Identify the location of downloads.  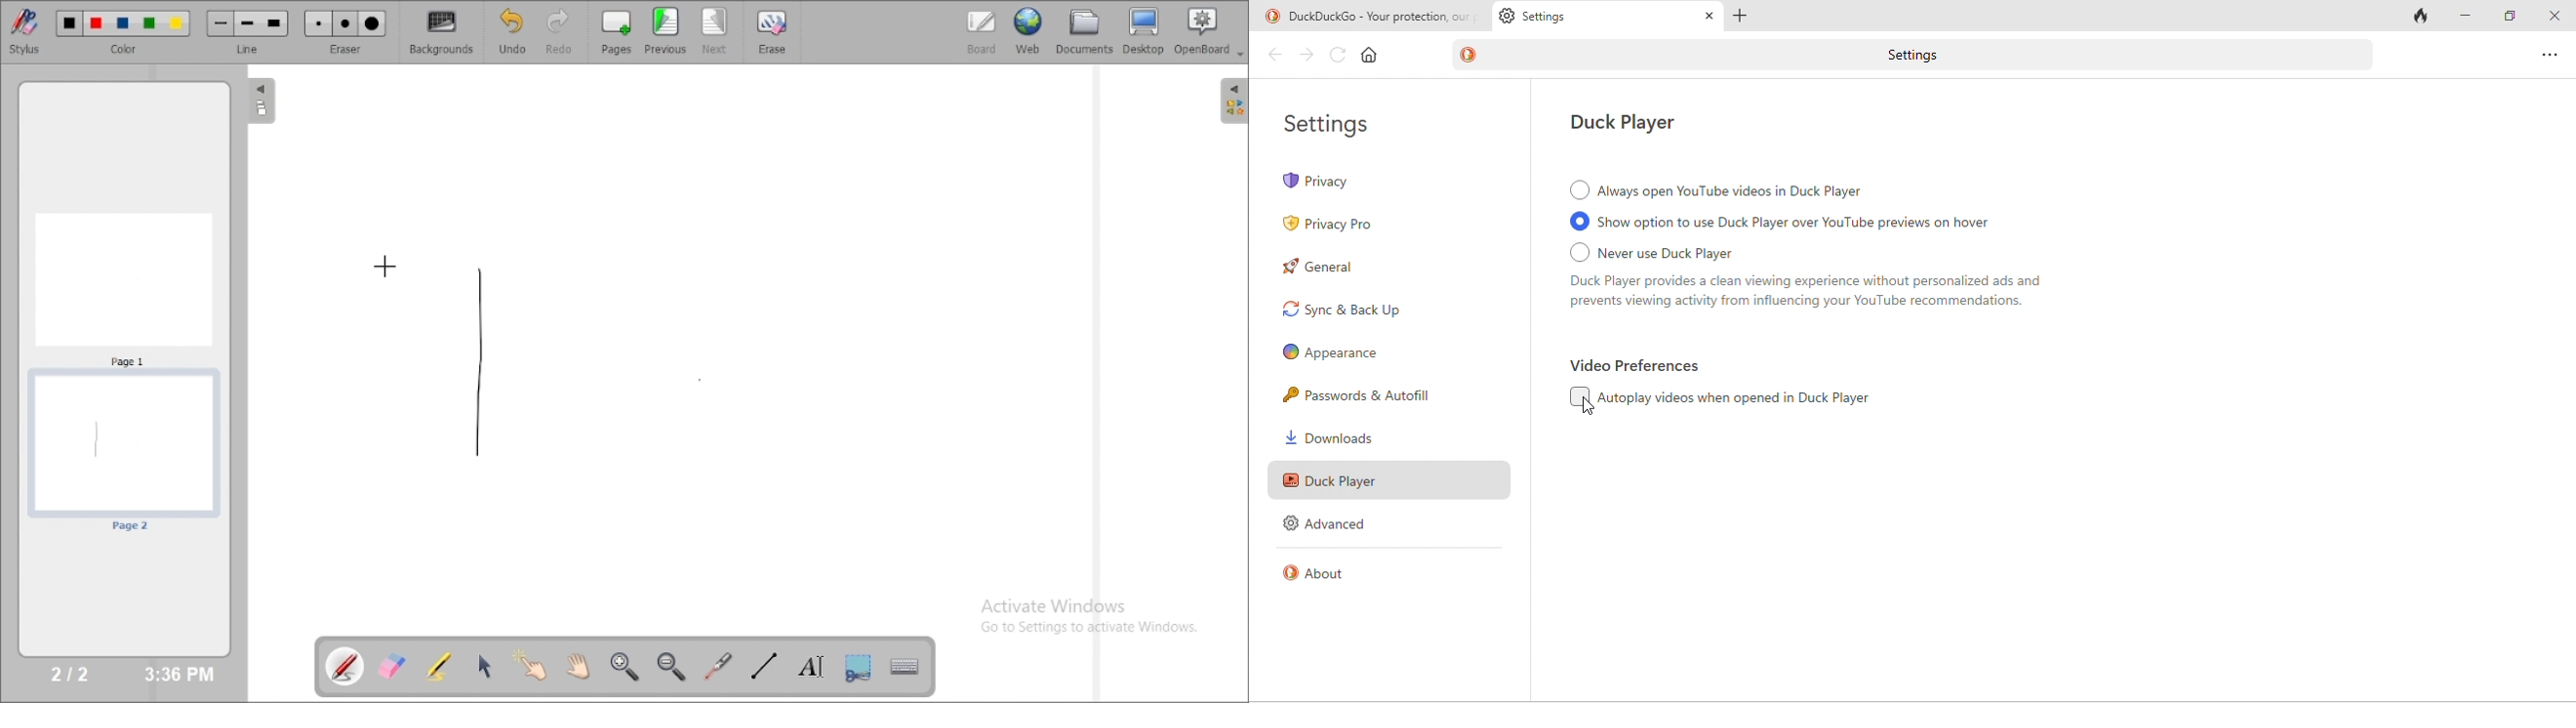
(1341, 437).